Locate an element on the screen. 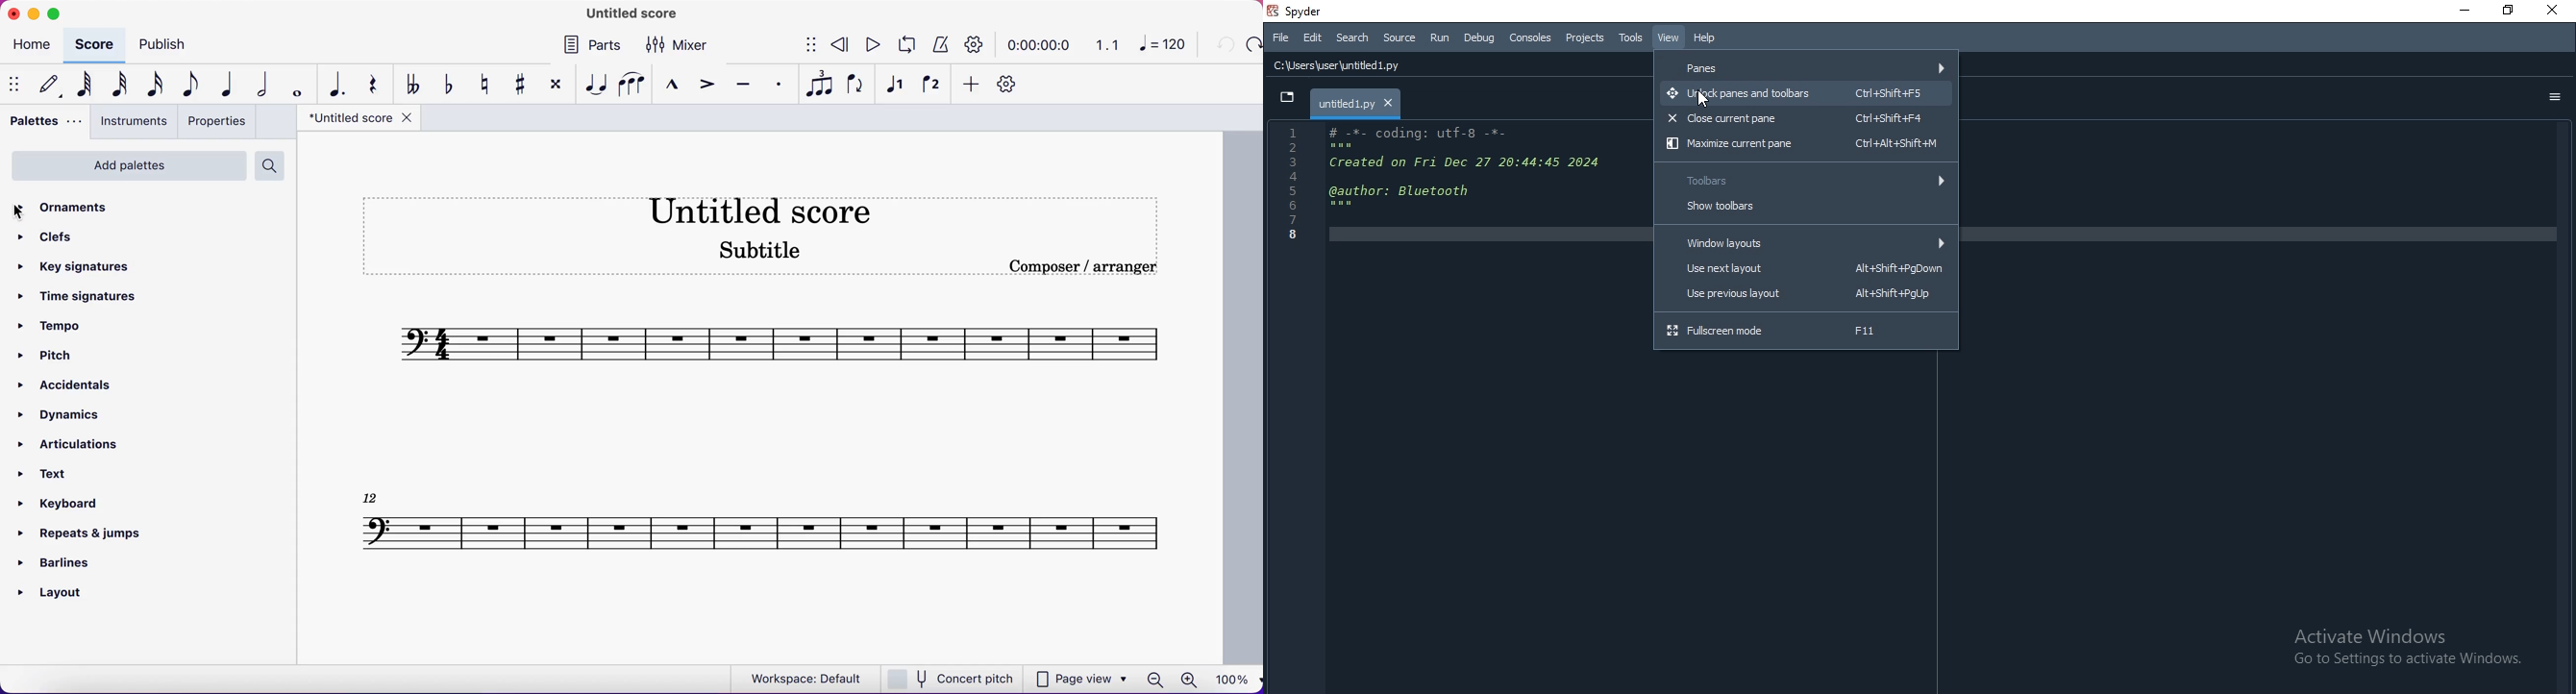 The height and width of the screenshot is (700, 2576). 64th note is located at coordinates (80, 85).